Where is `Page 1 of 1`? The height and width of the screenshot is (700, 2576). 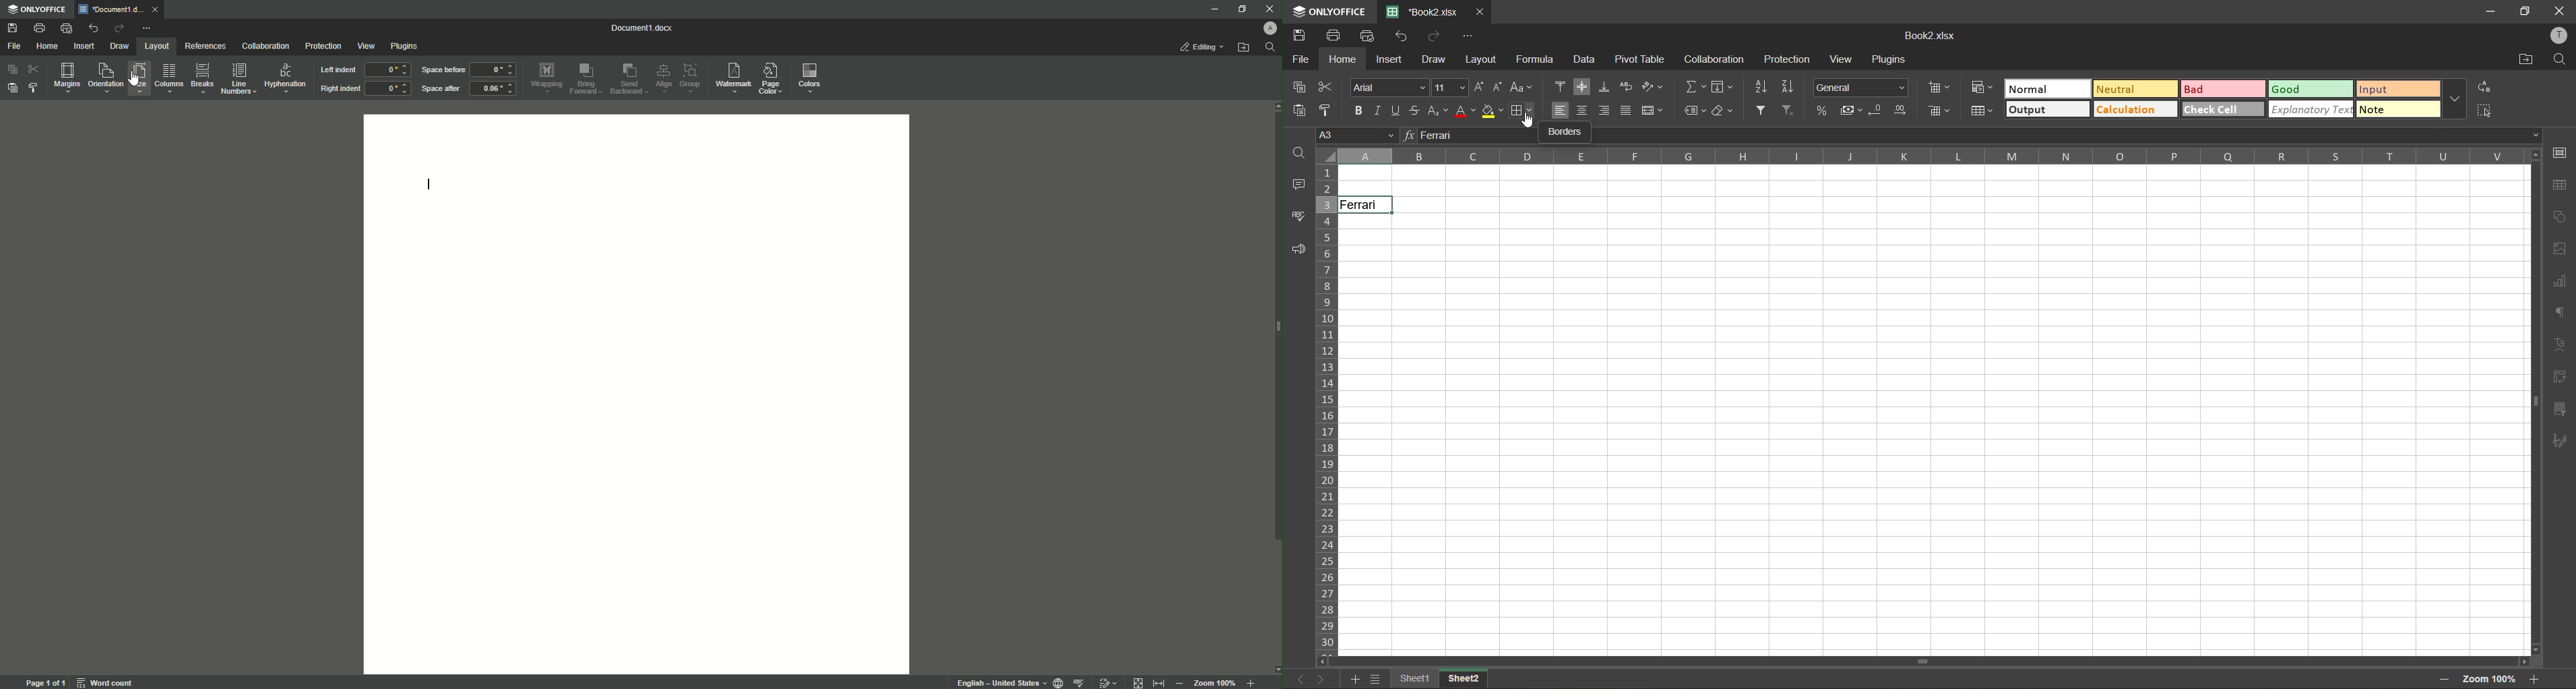
Page 1 of 1 is located at coordinates (43, 682).